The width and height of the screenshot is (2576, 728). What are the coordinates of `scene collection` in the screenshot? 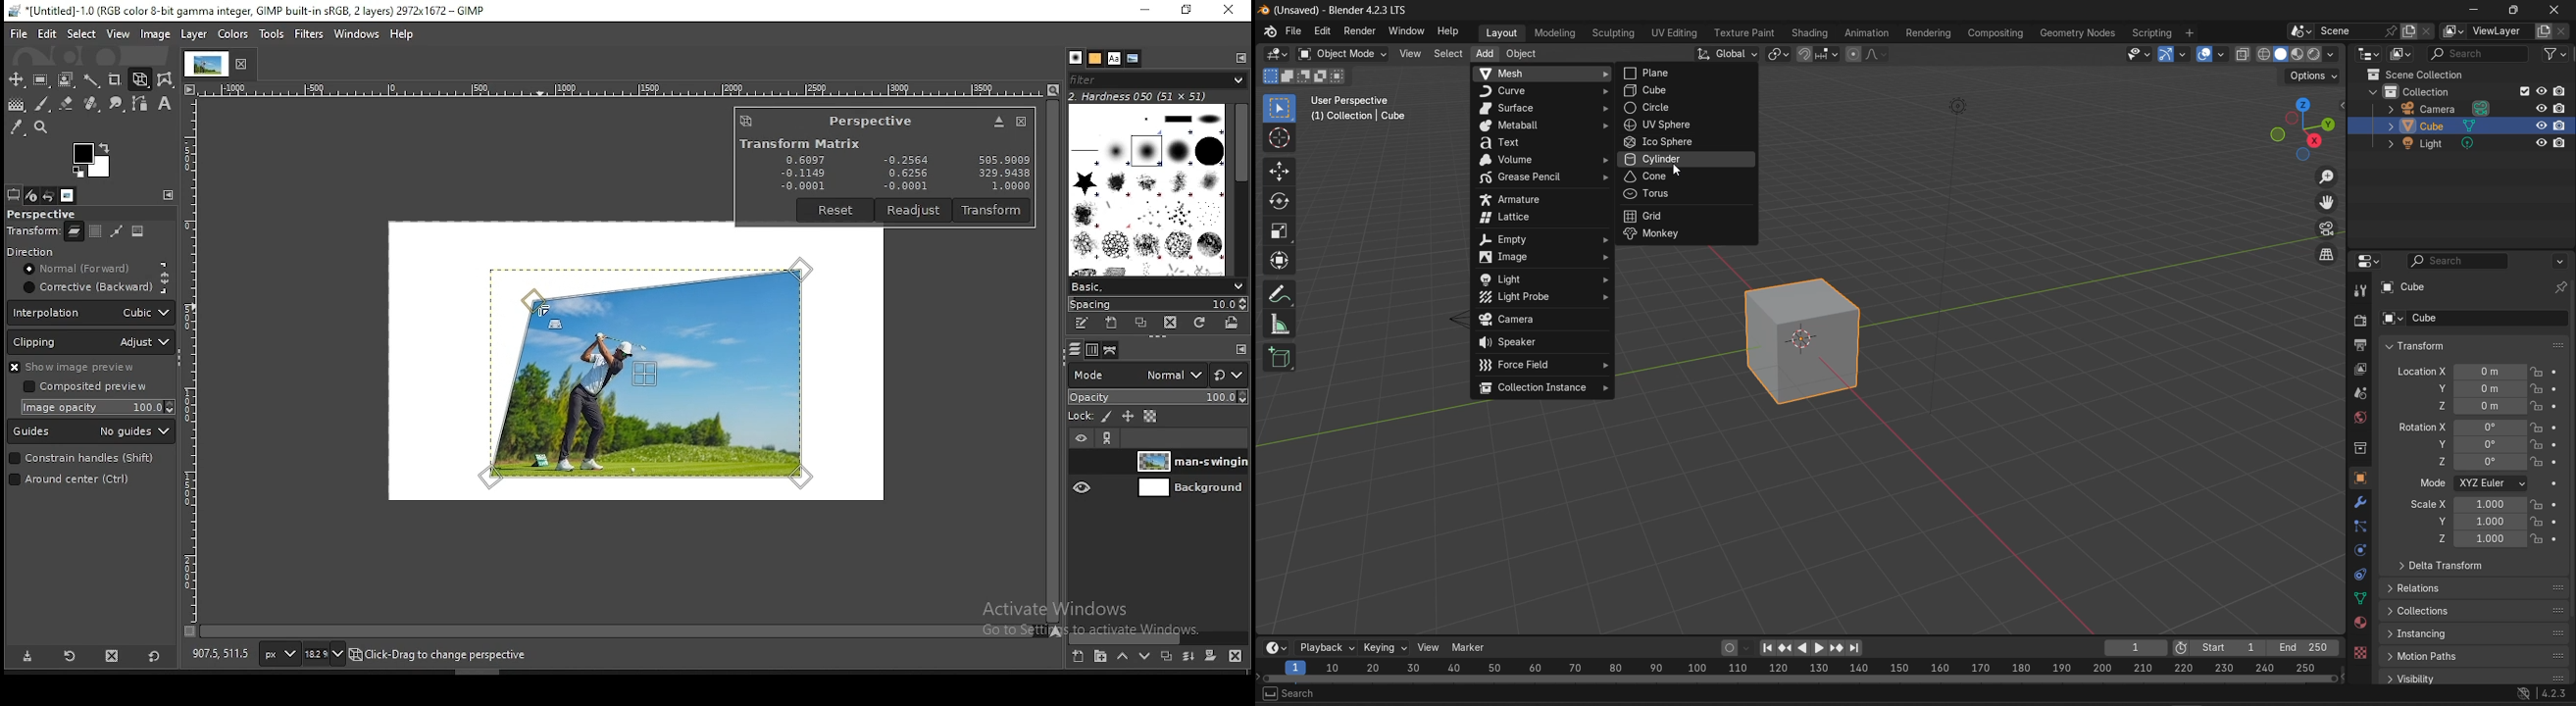 It's located at (2416, 74).